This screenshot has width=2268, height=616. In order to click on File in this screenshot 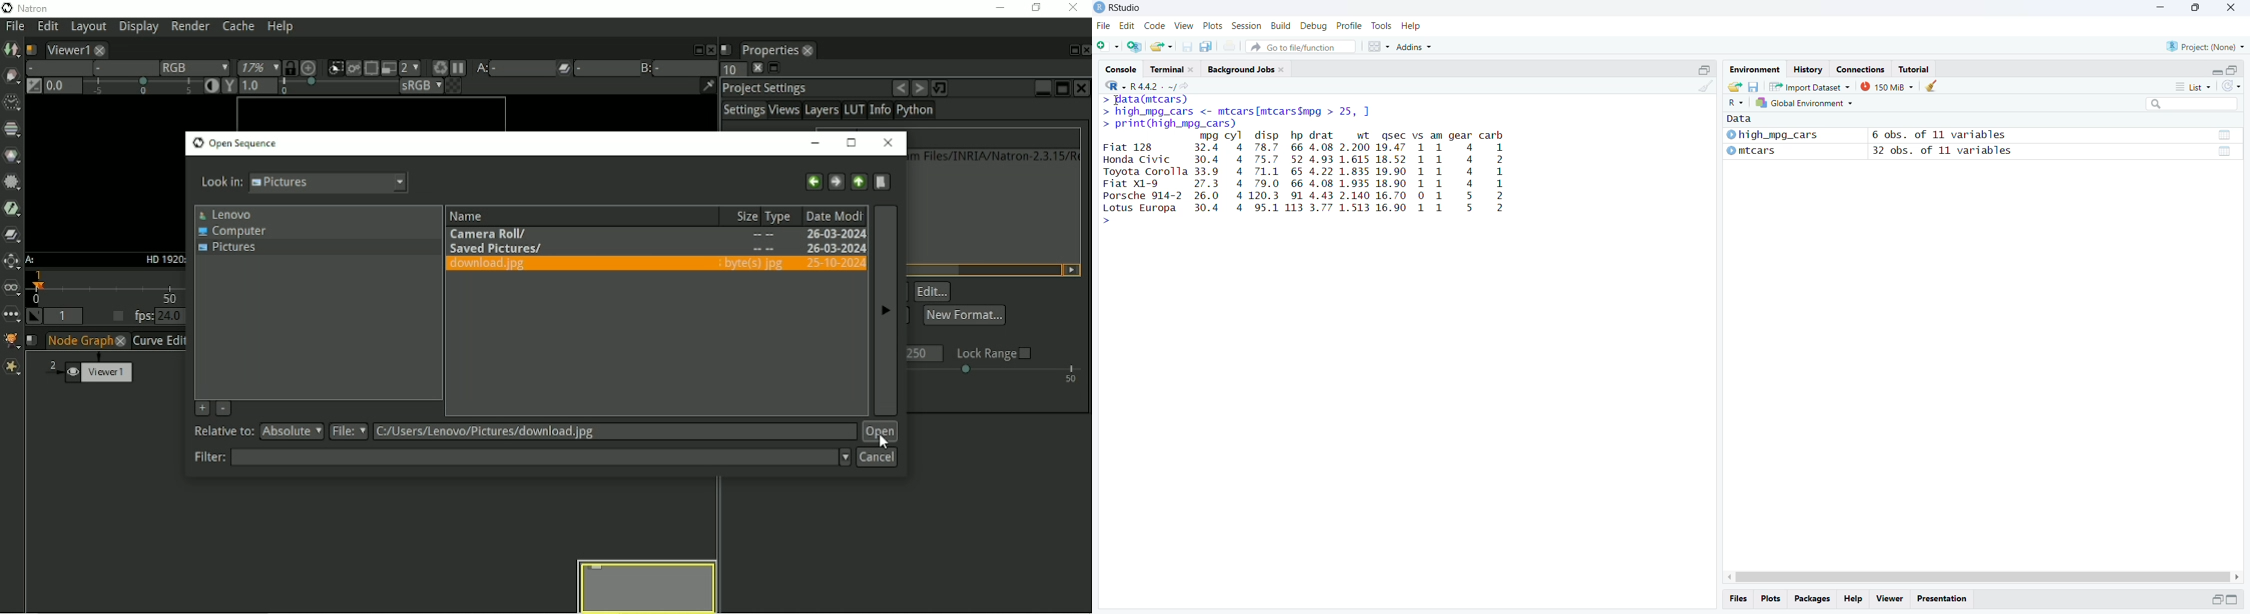, I will do `click(1105, 25)`.